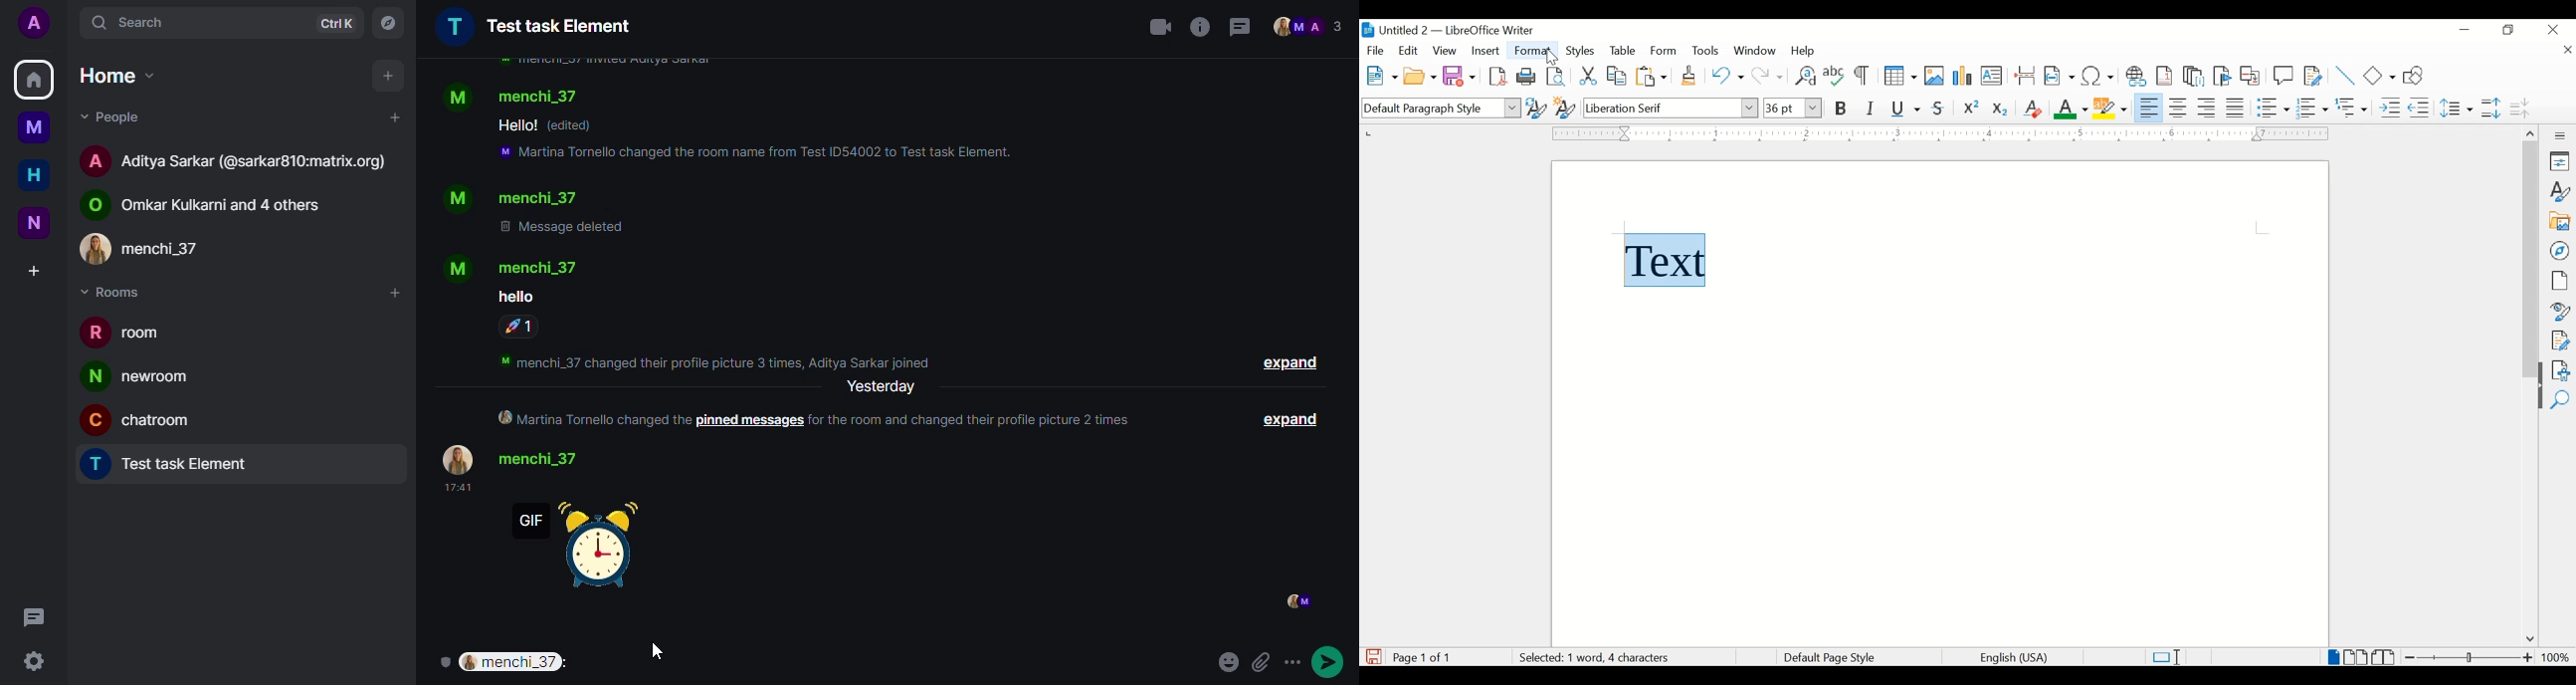 Image resolution: width=2576 pixels, height=700 pixels. Describe the element at coordinates (1526, 75) in the screenshot. I see `print` at that location.